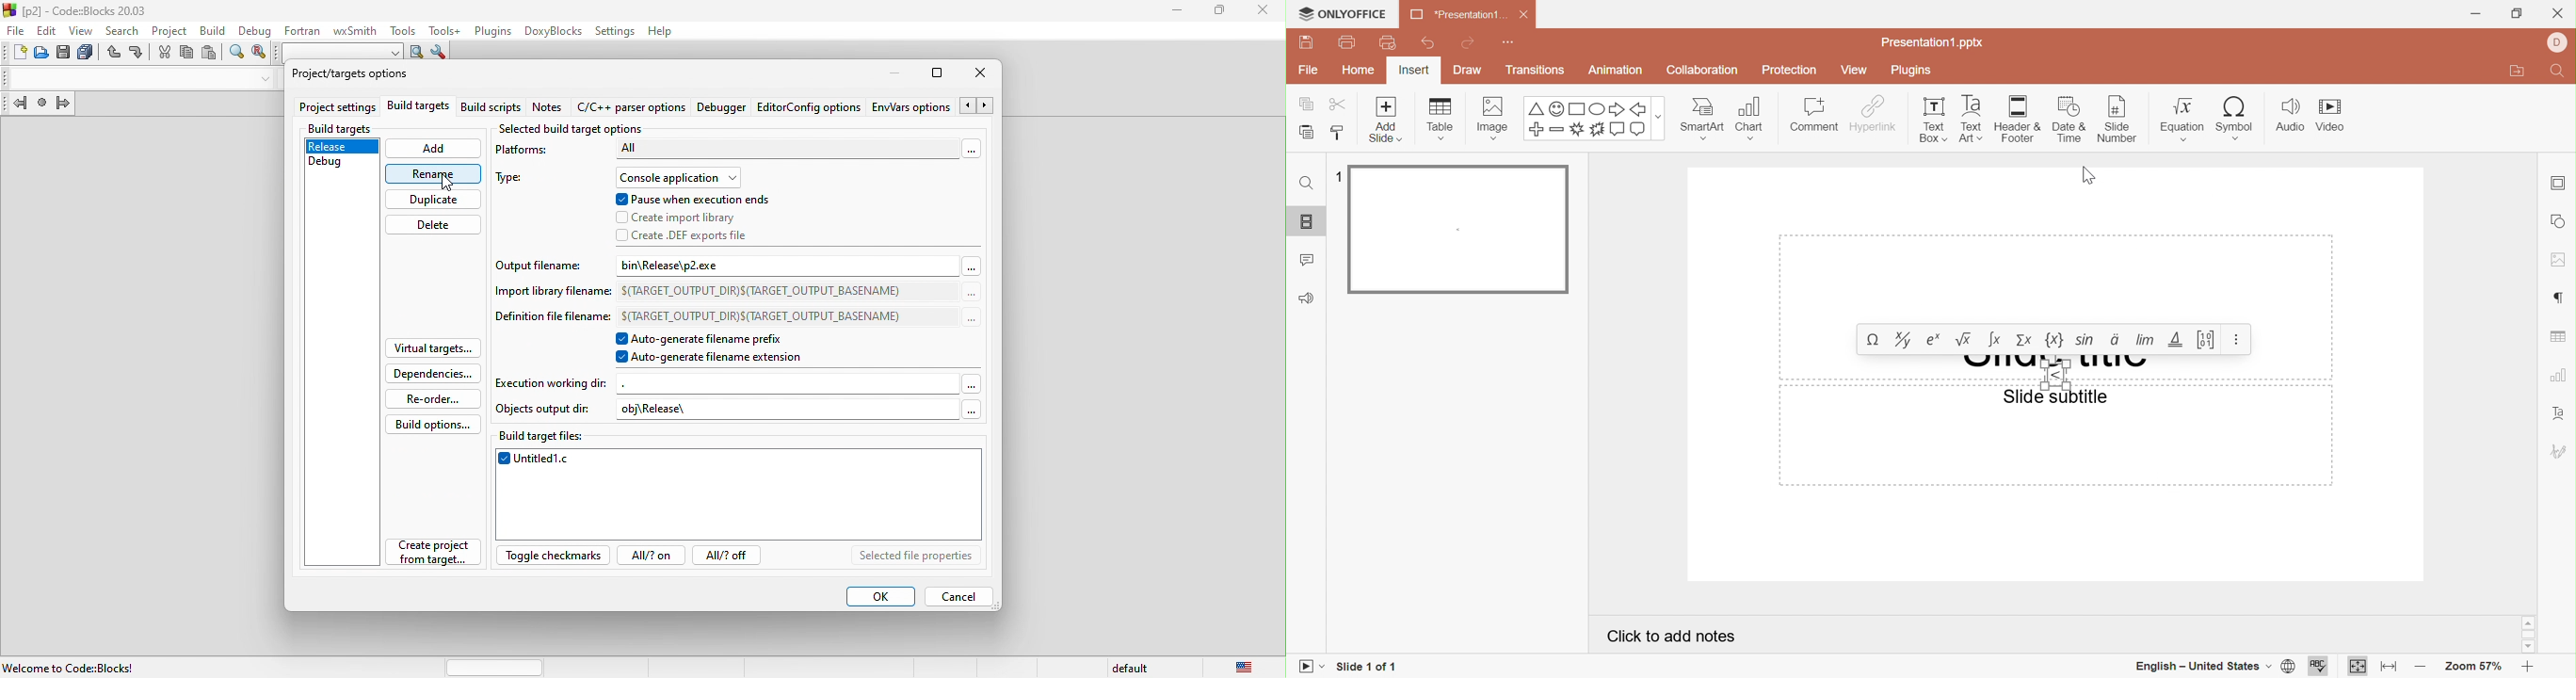  I want to click on paragraph settings, so click(2557, 297).